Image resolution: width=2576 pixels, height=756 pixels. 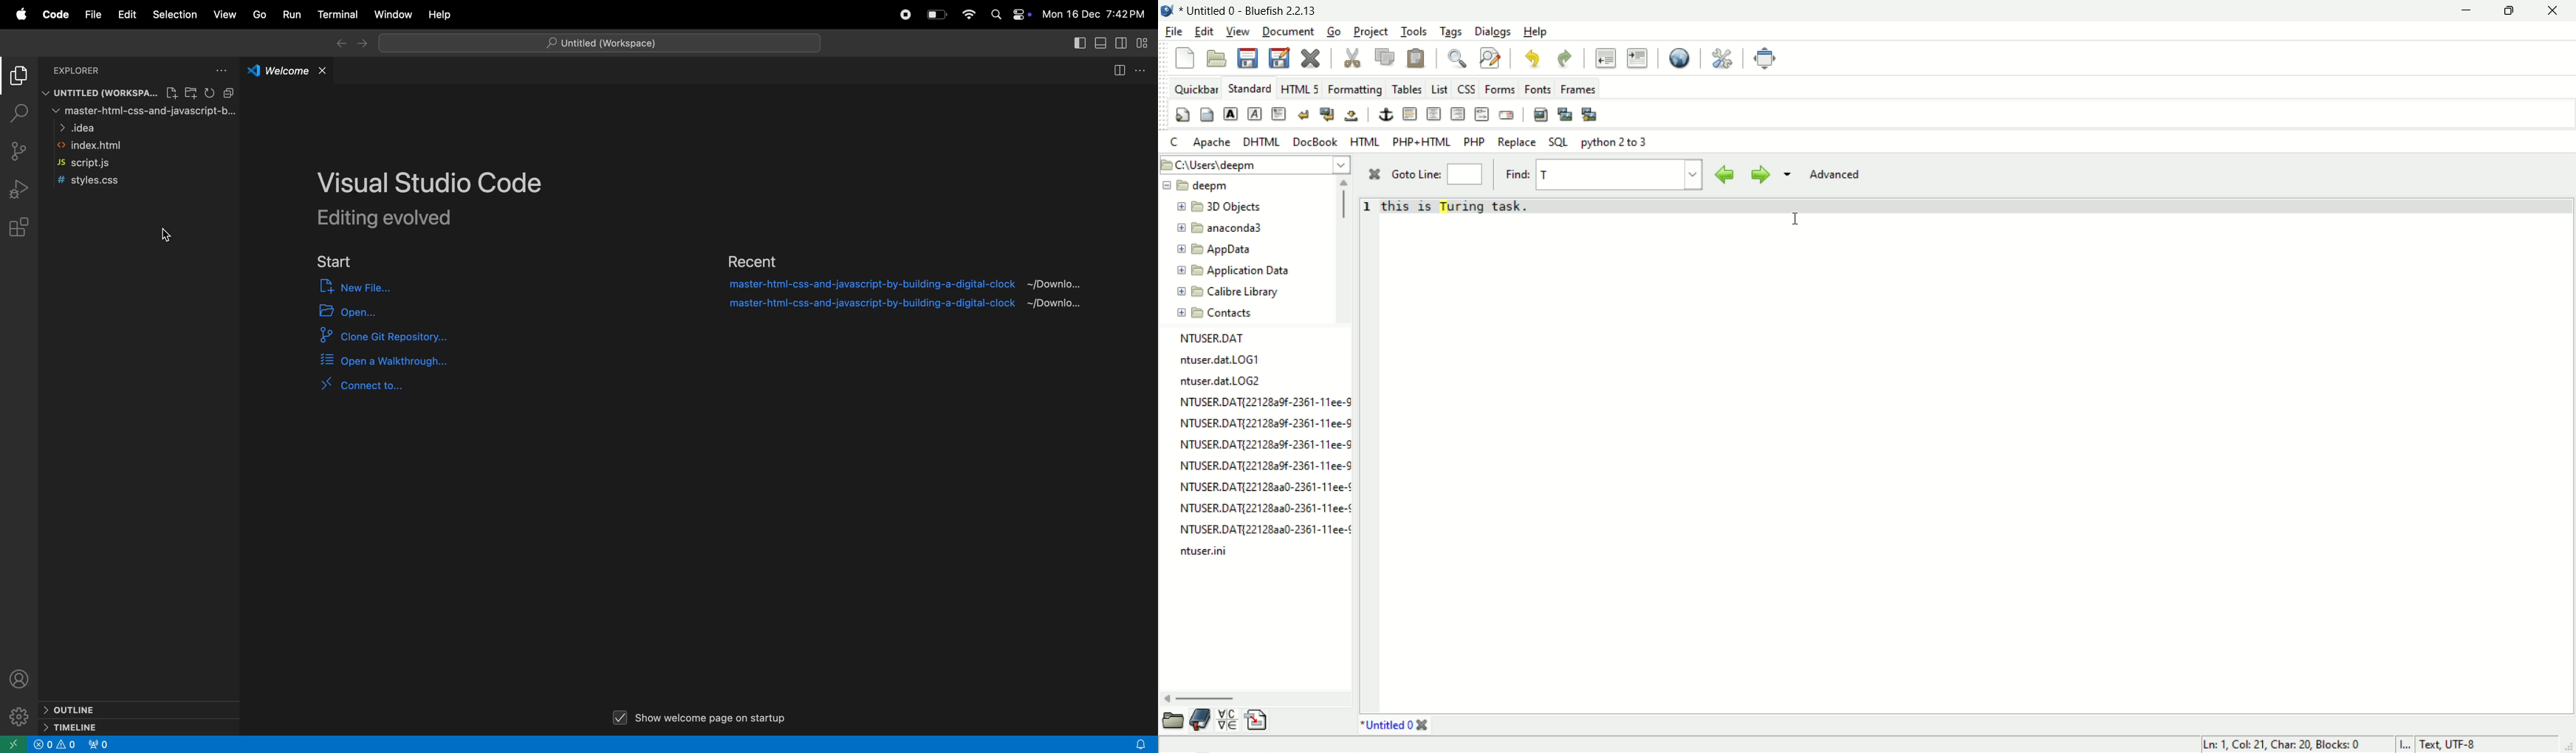 What do you see at coordinates (1304, 114) in the screenshot?
I see `break` at bounding box center [1304, 114].